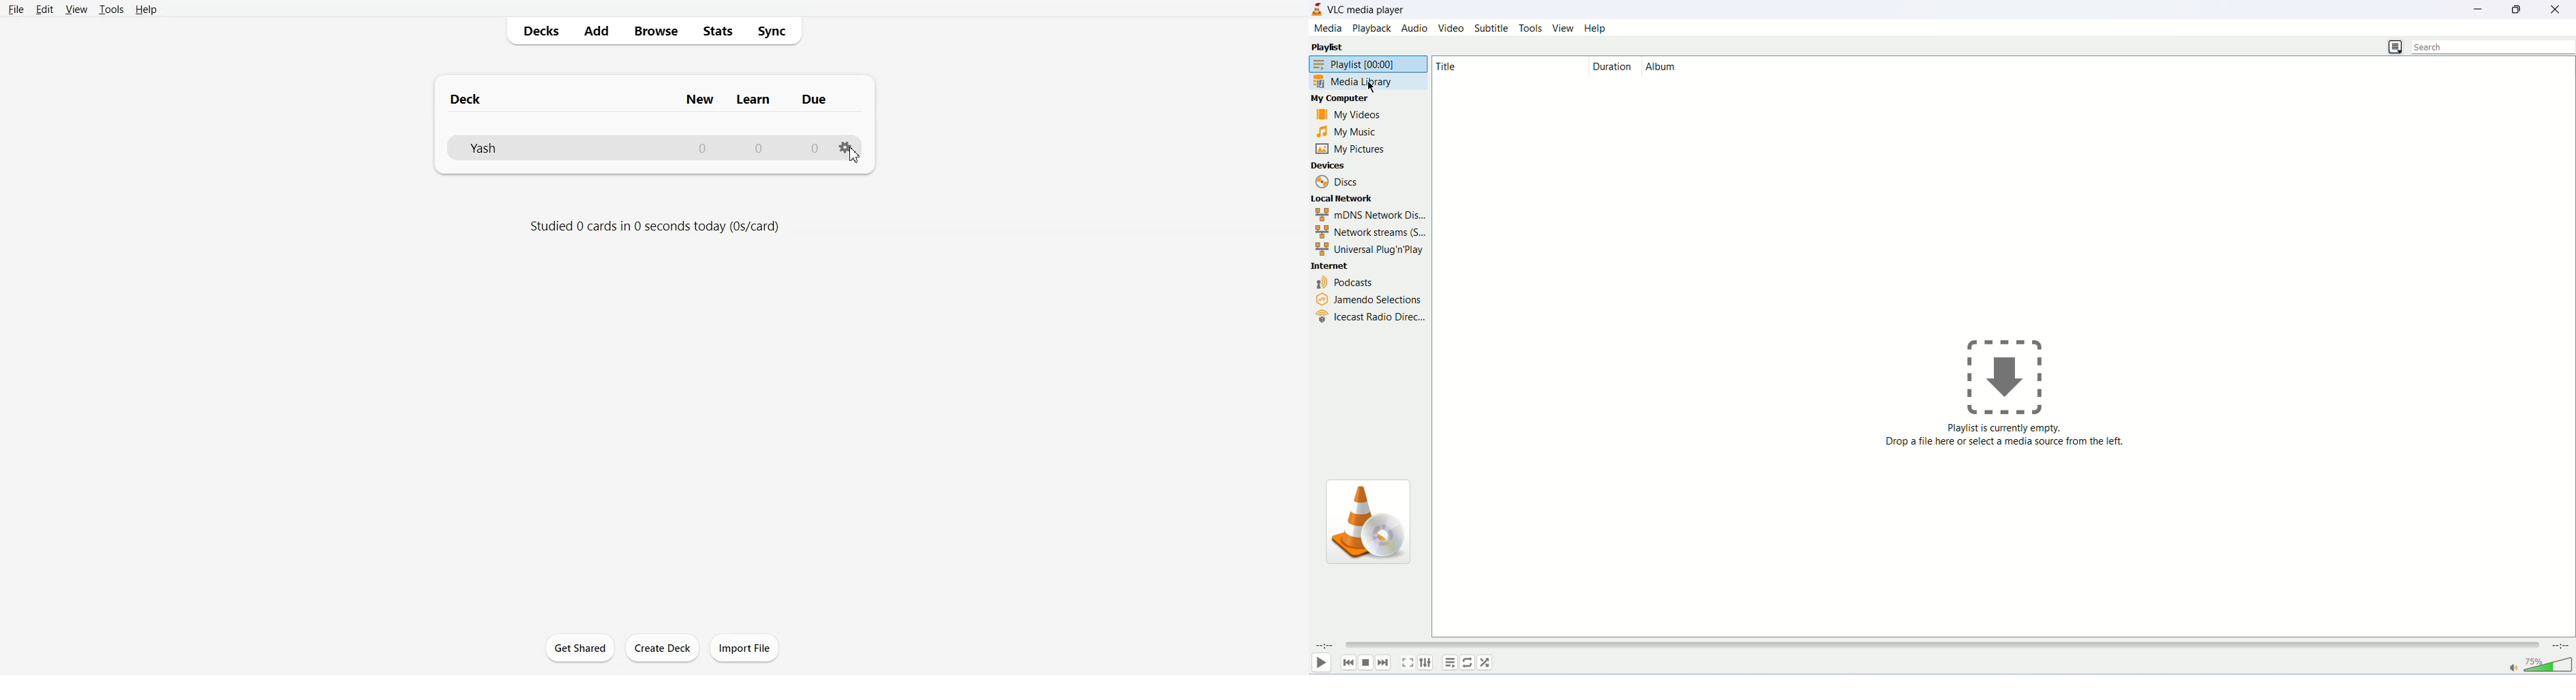 This screenshot has height=700, width=2576. Describe the element at coordinates (1375, 526) in the screenshot. I see `VLC icon` at that location.